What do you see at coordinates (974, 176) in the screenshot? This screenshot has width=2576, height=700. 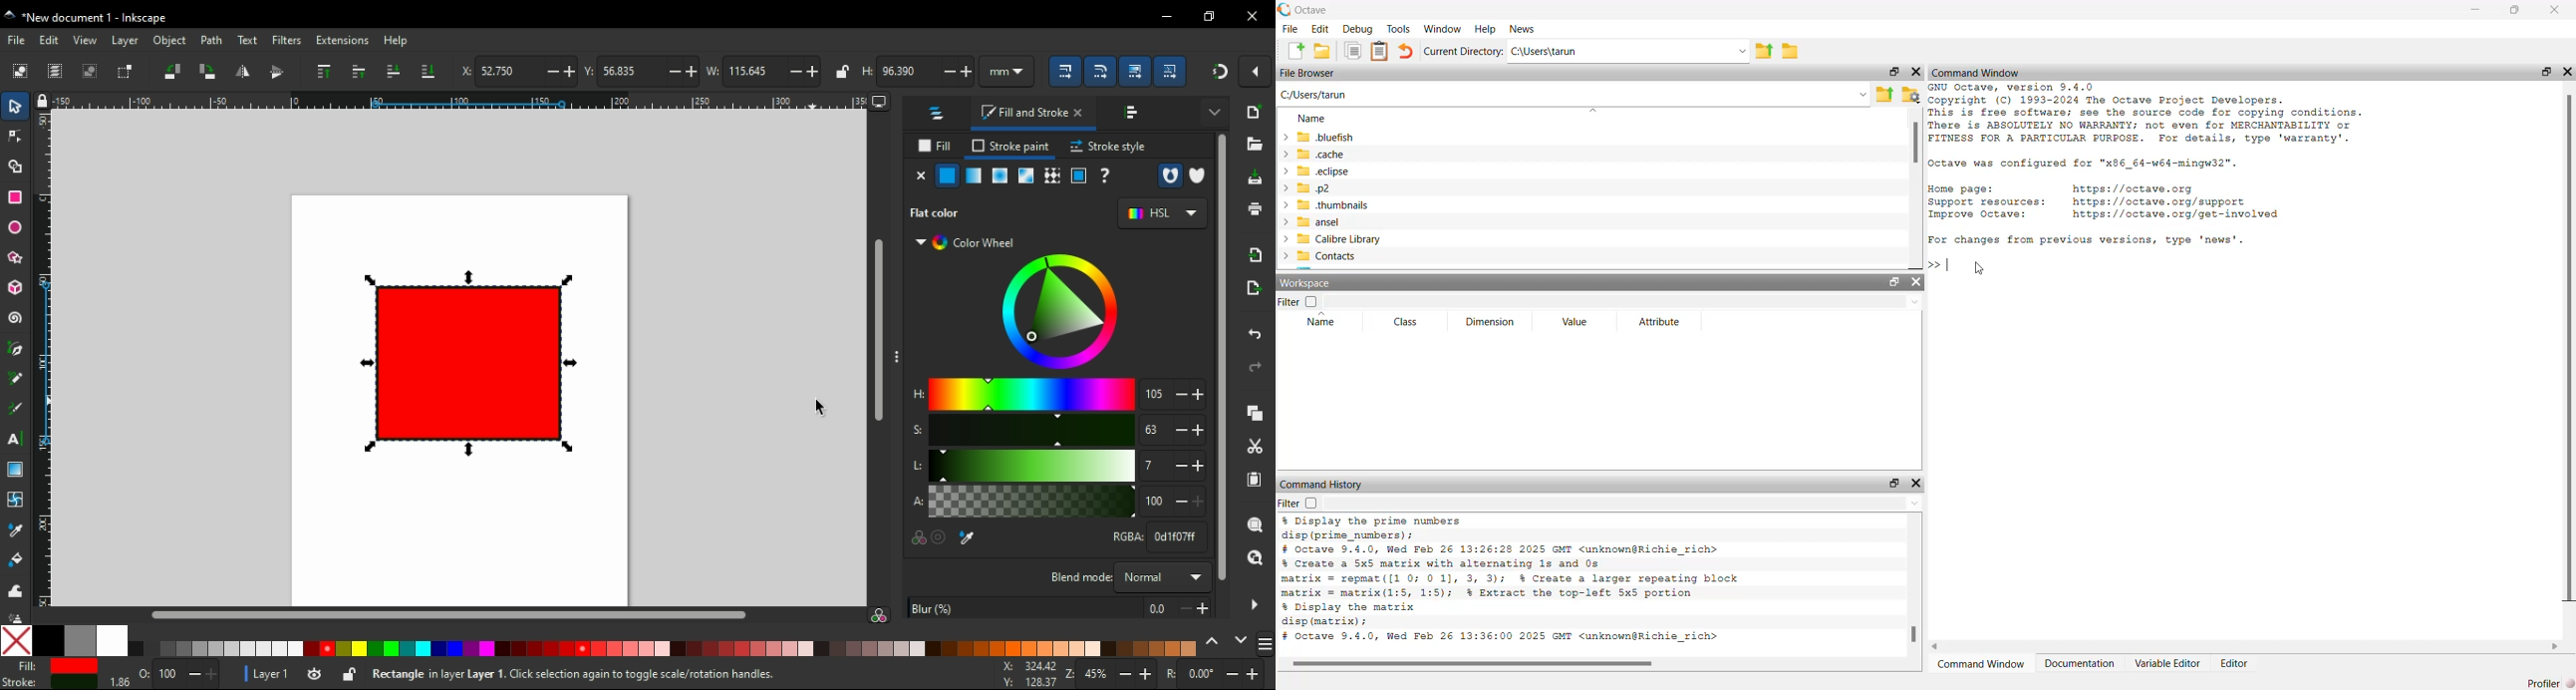 I see `mesh gradient` at bounding box center [974, 176].